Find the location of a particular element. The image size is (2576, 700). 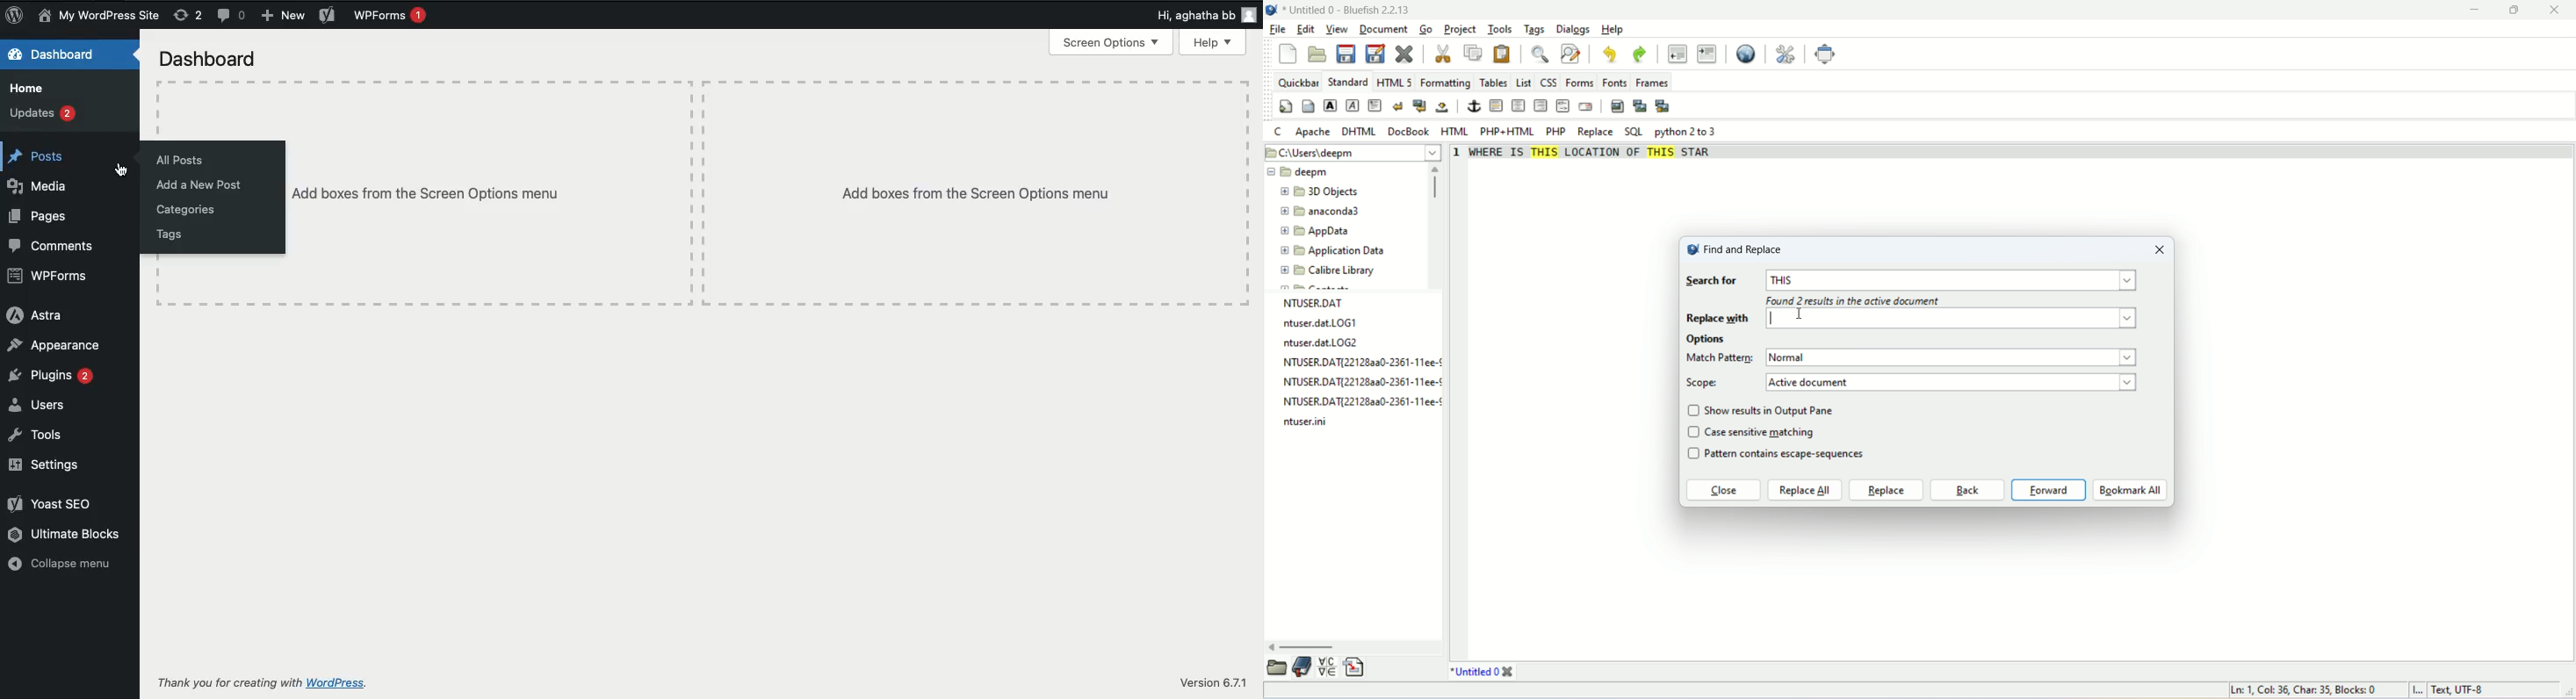

Options is located at coordinates (1708, 340).